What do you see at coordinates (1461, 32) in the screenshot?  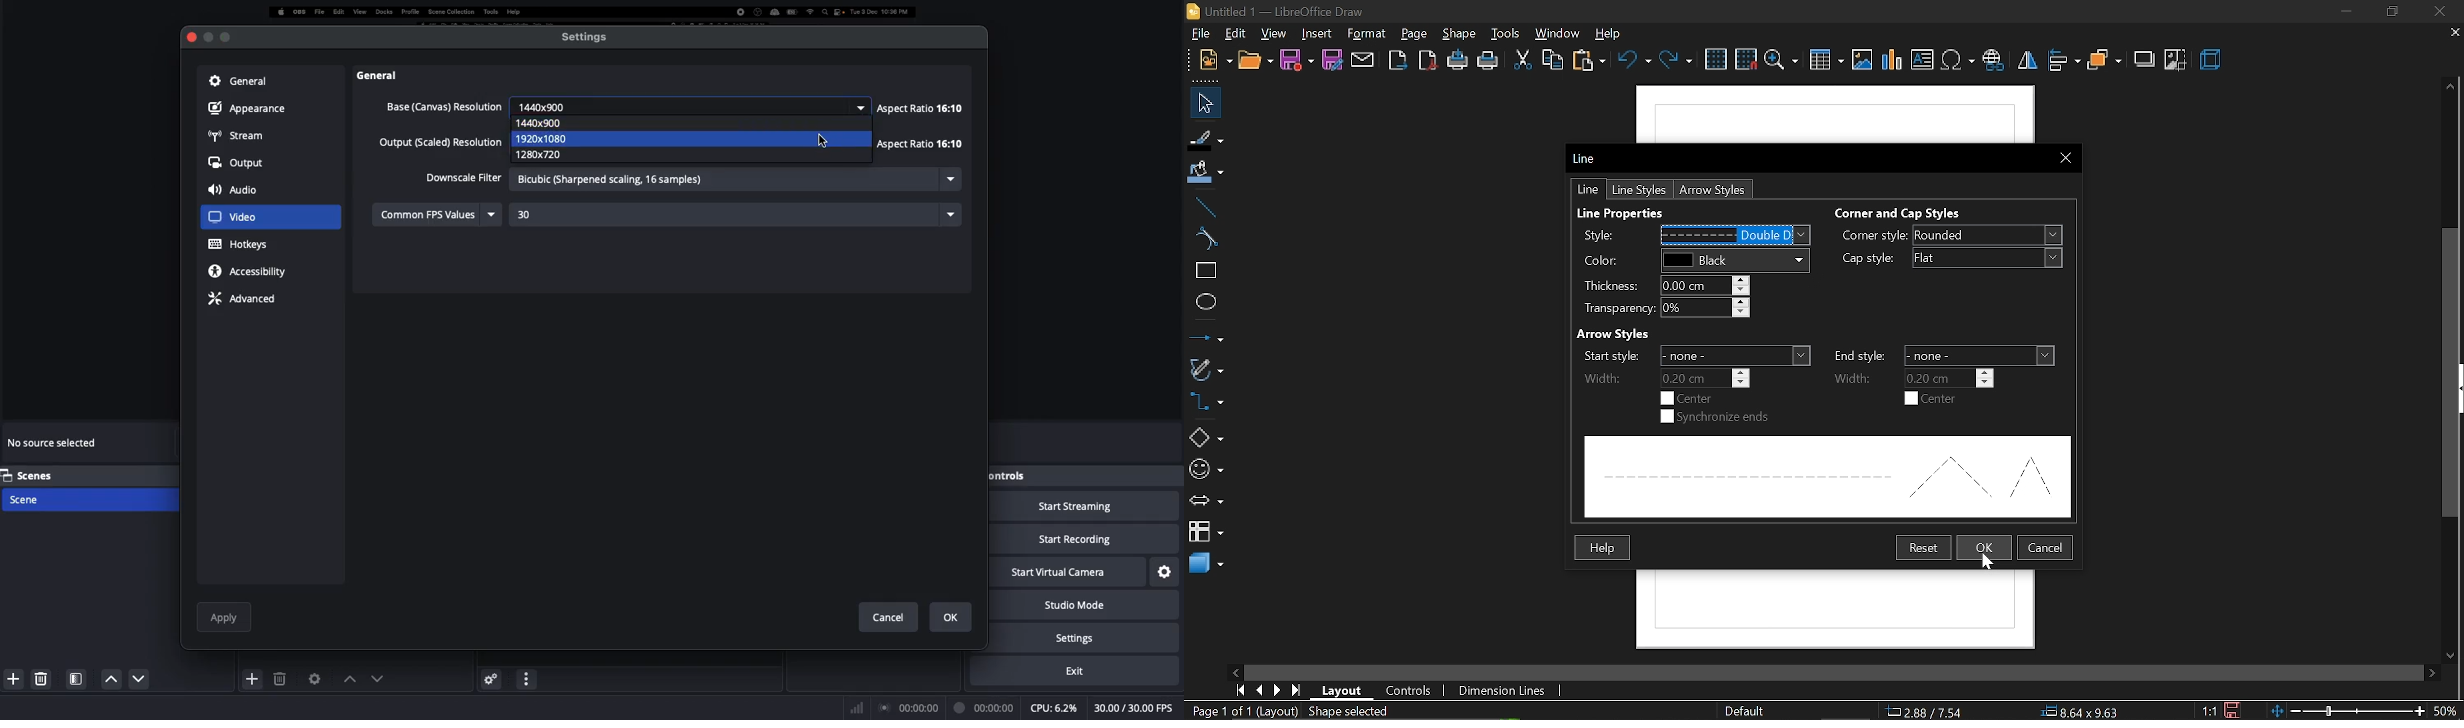 I see `shape` at bounding box center [1461, 32].